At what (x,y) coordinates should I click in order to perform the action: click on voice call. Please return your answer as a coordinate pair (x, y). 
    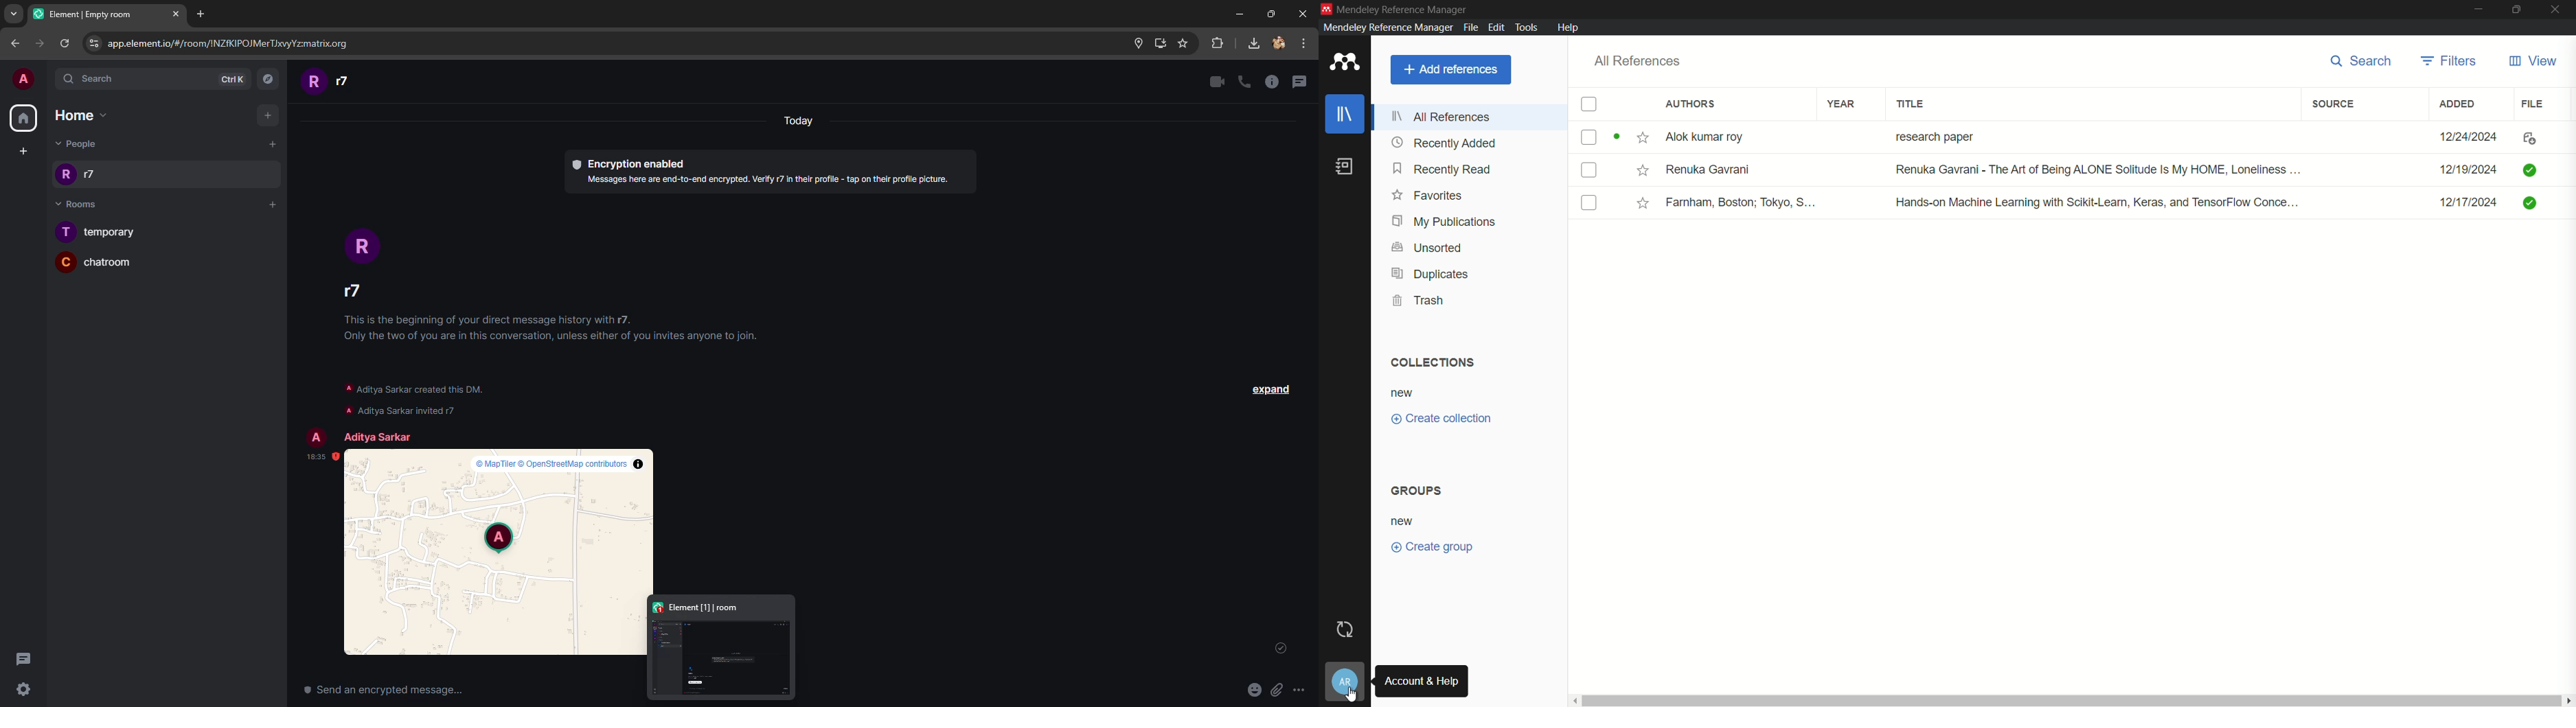
    Looking at the image, I should click on (1245, 82).